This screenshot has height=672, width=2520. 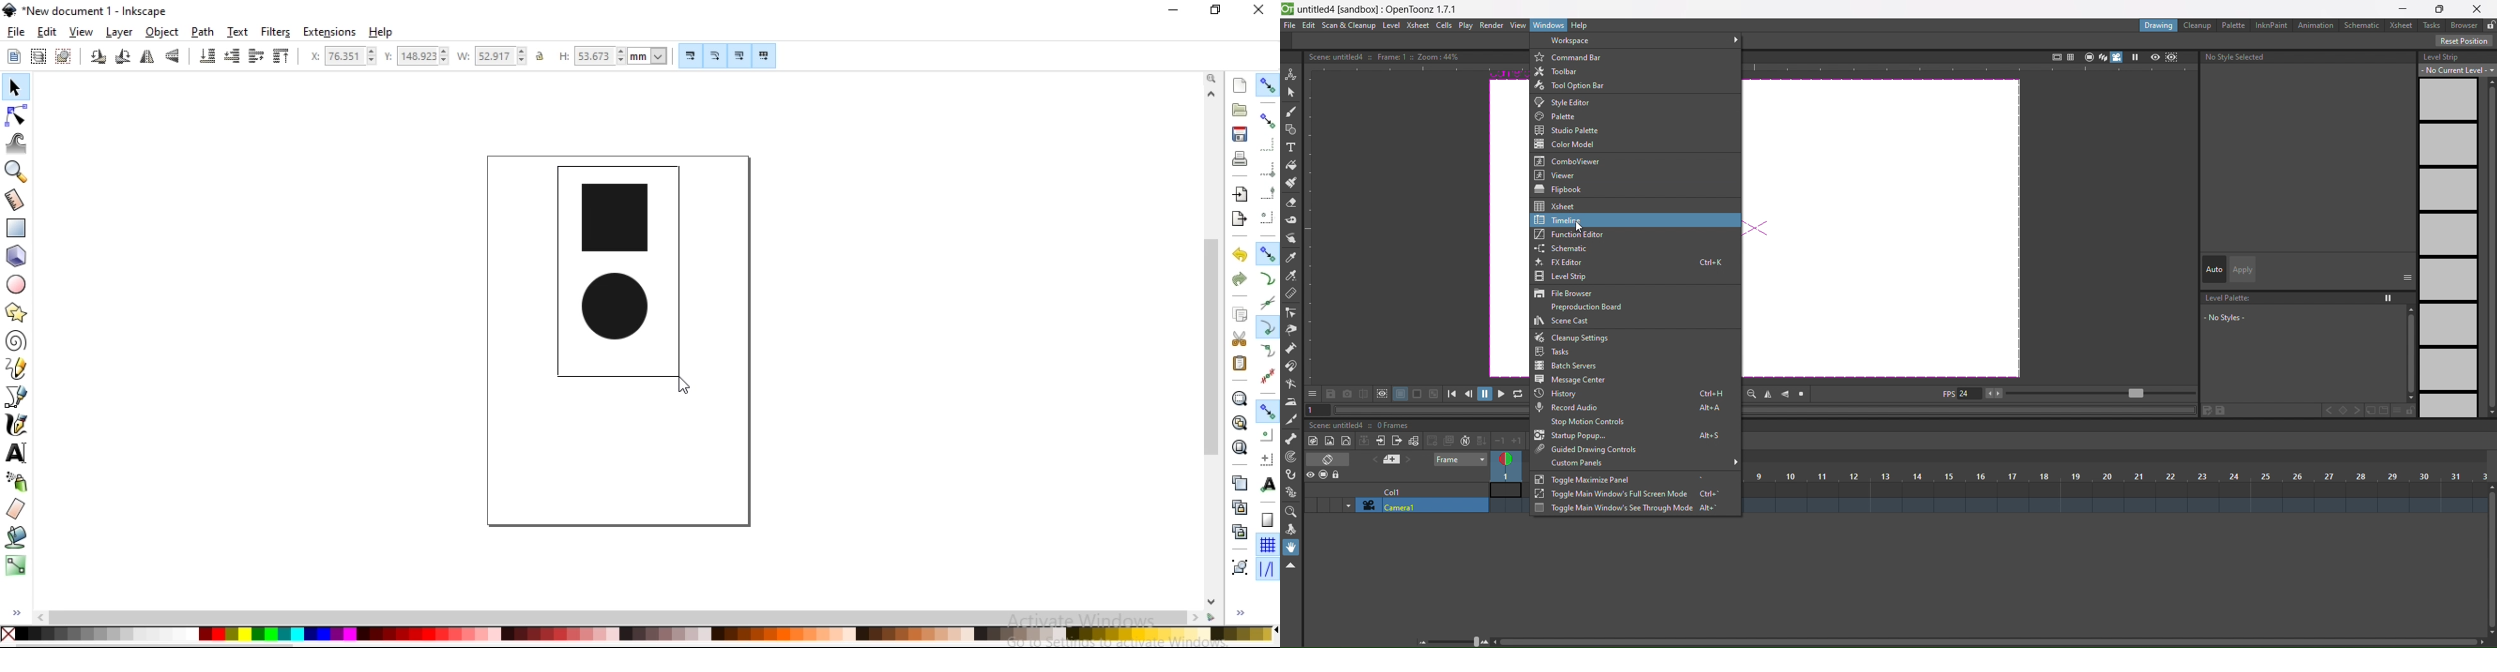 What do you see at coordinates (1314, 441) in the screenshot?
I see `new toonz raster level` at bounding box center [1314, 441].